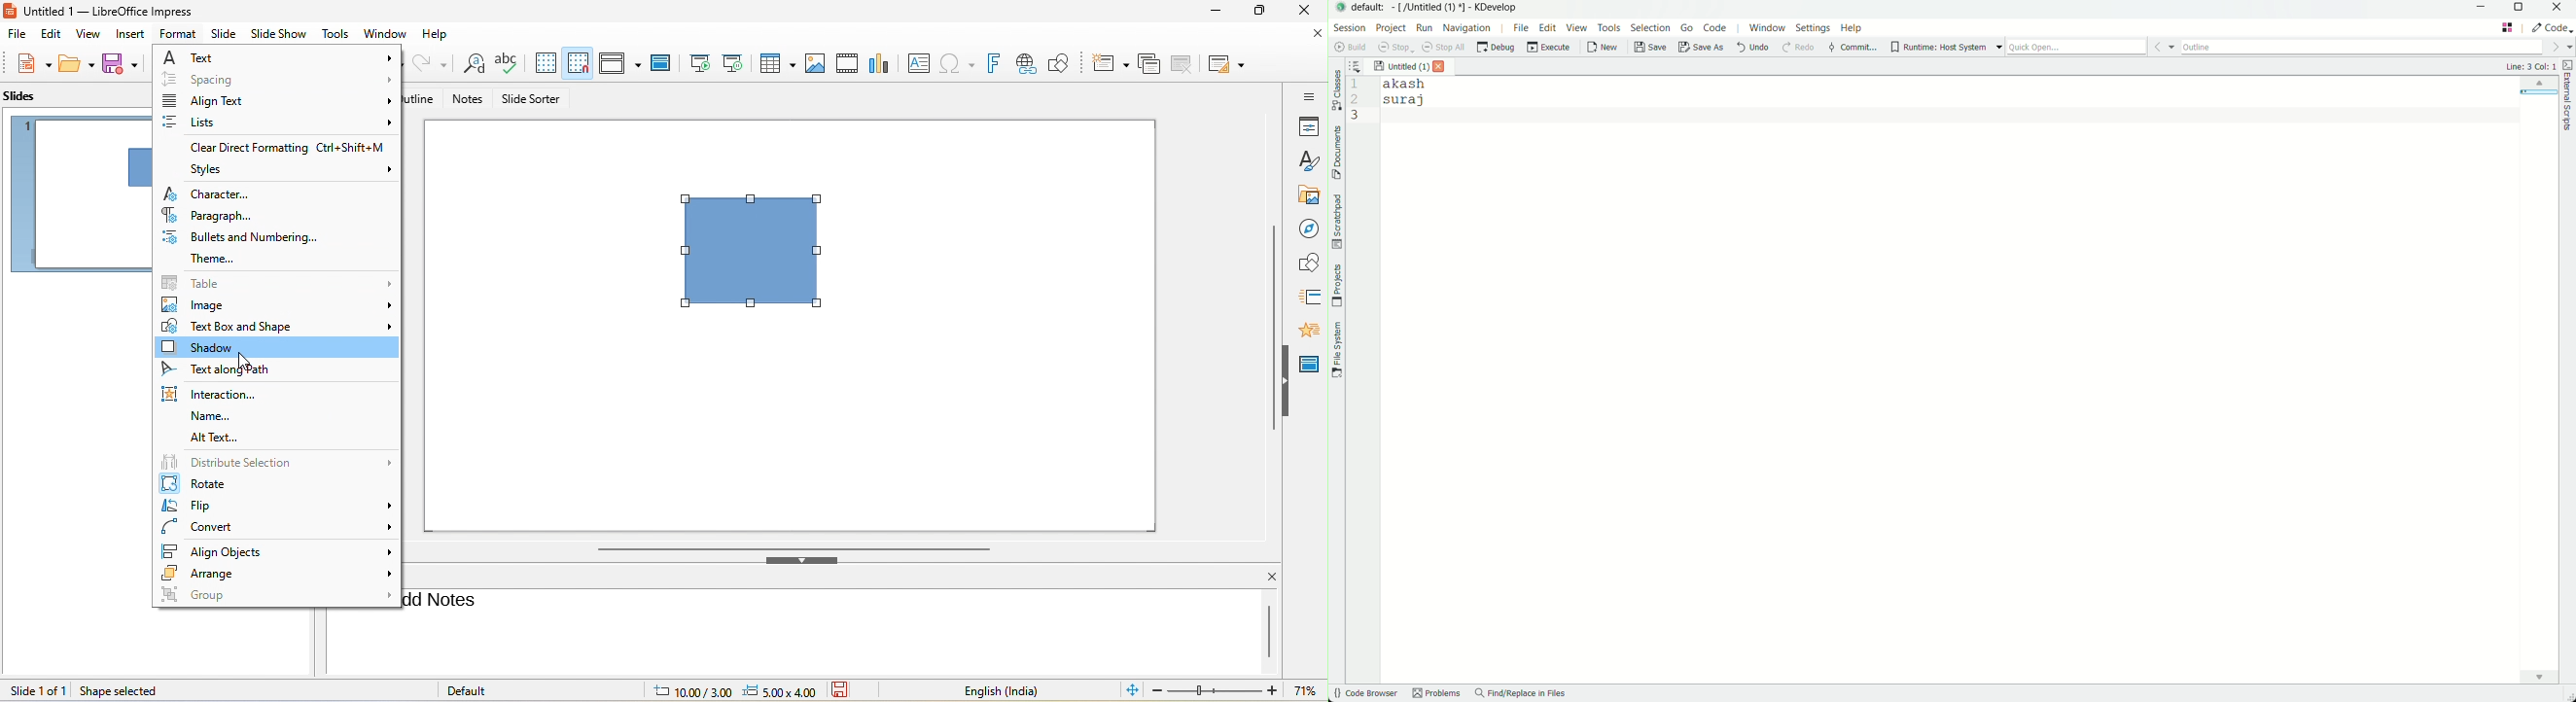  Describe the element at coordinates (244, 236) in the screenshot. I see `bullets and numbering` at that location.